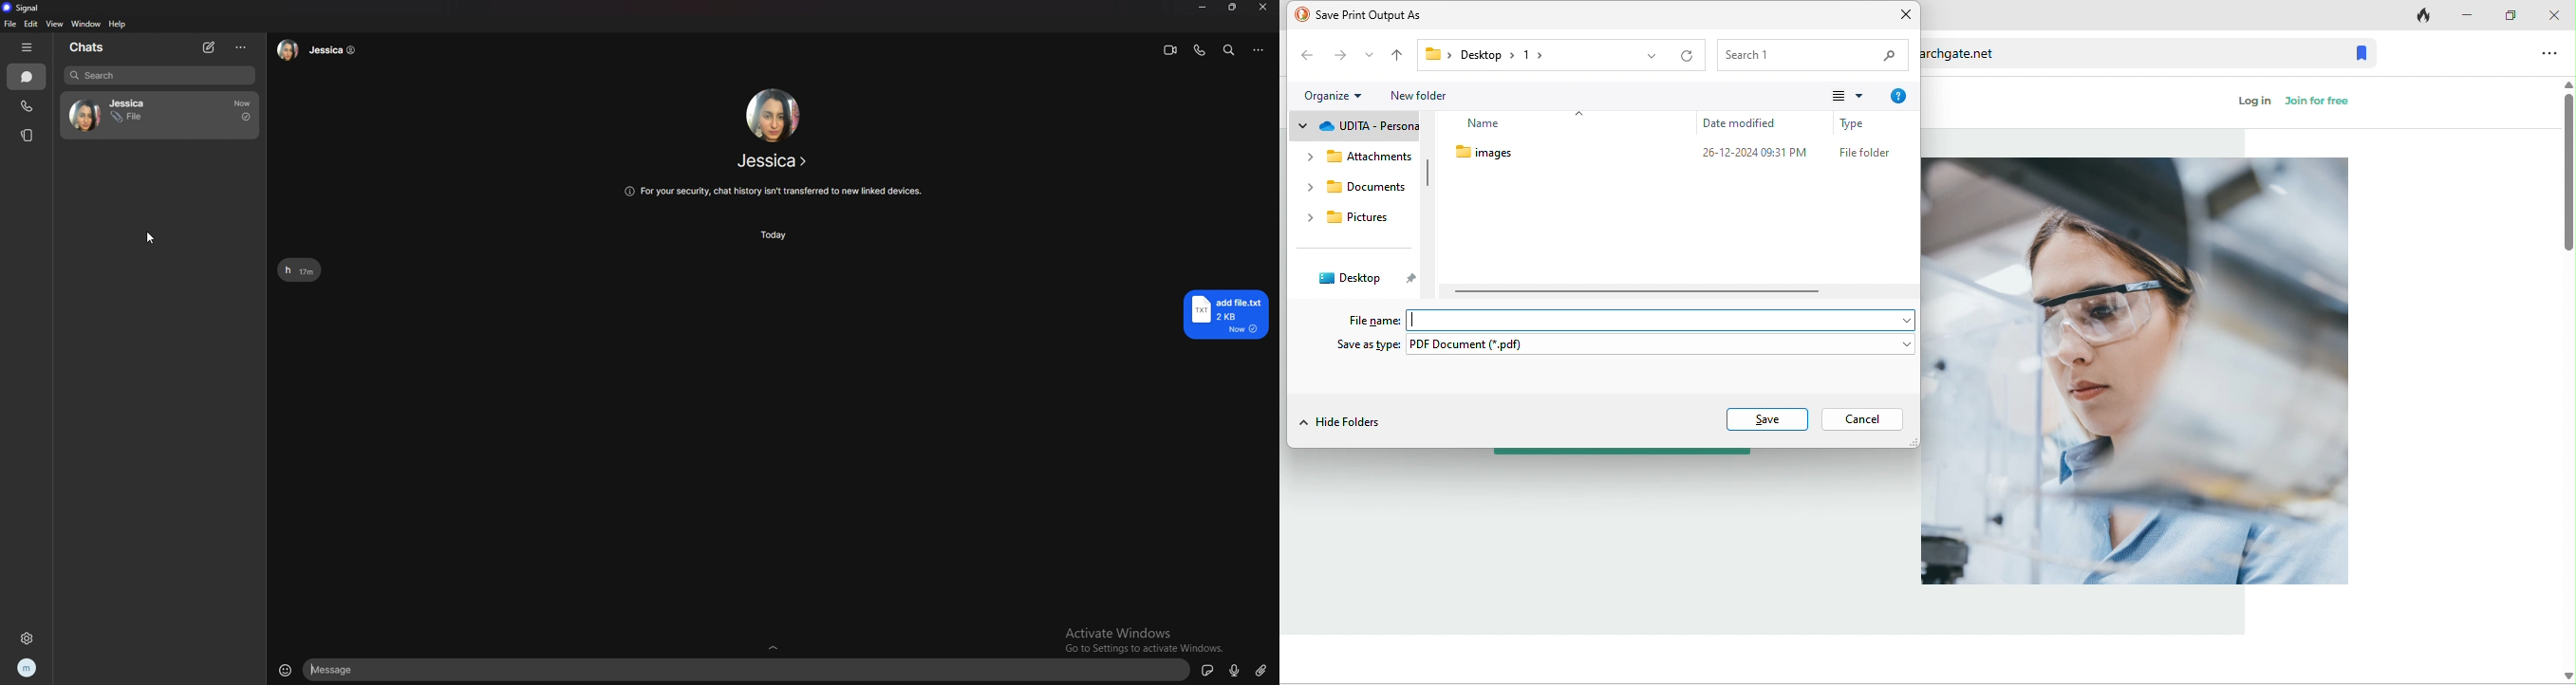  Describe the element at coordinates (773, 645) in the screenshot. I see `expand text box` at that location.